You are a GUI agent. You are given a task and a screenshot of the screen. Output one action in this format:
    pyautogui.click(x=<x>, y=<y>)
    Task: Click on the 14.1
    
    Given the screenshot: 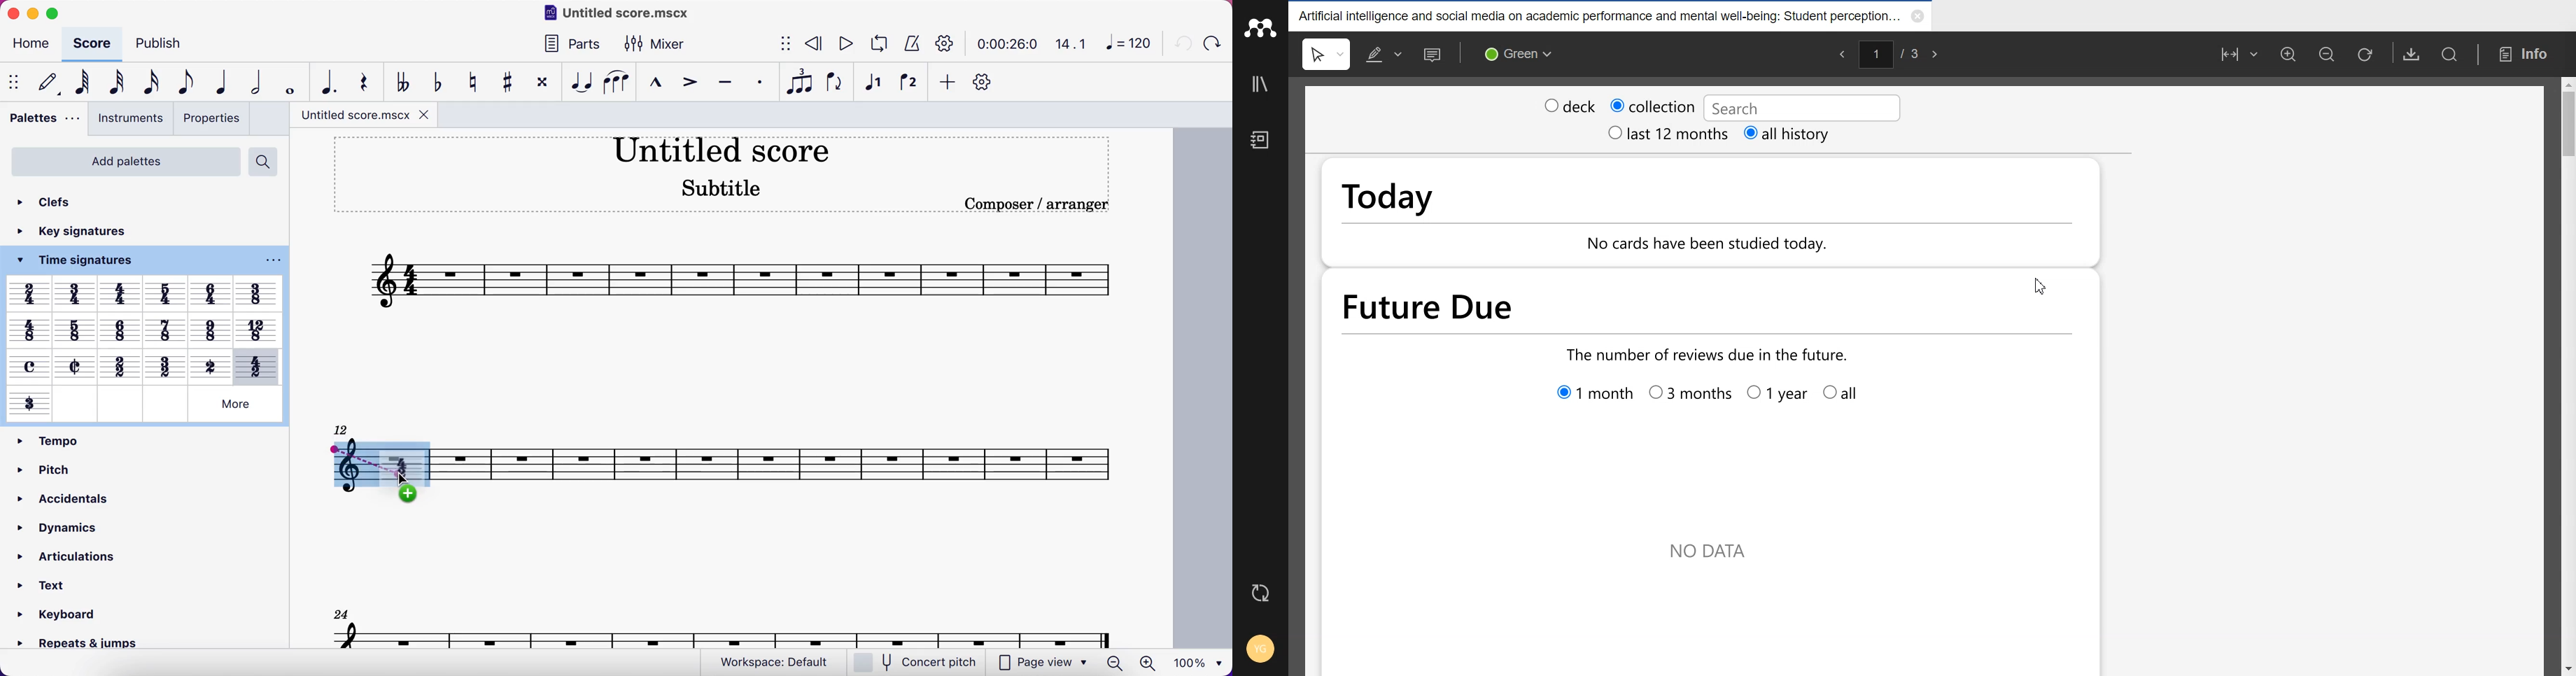 What is the action you would take?
    pyautogui.click(x=1066, y=44)
    